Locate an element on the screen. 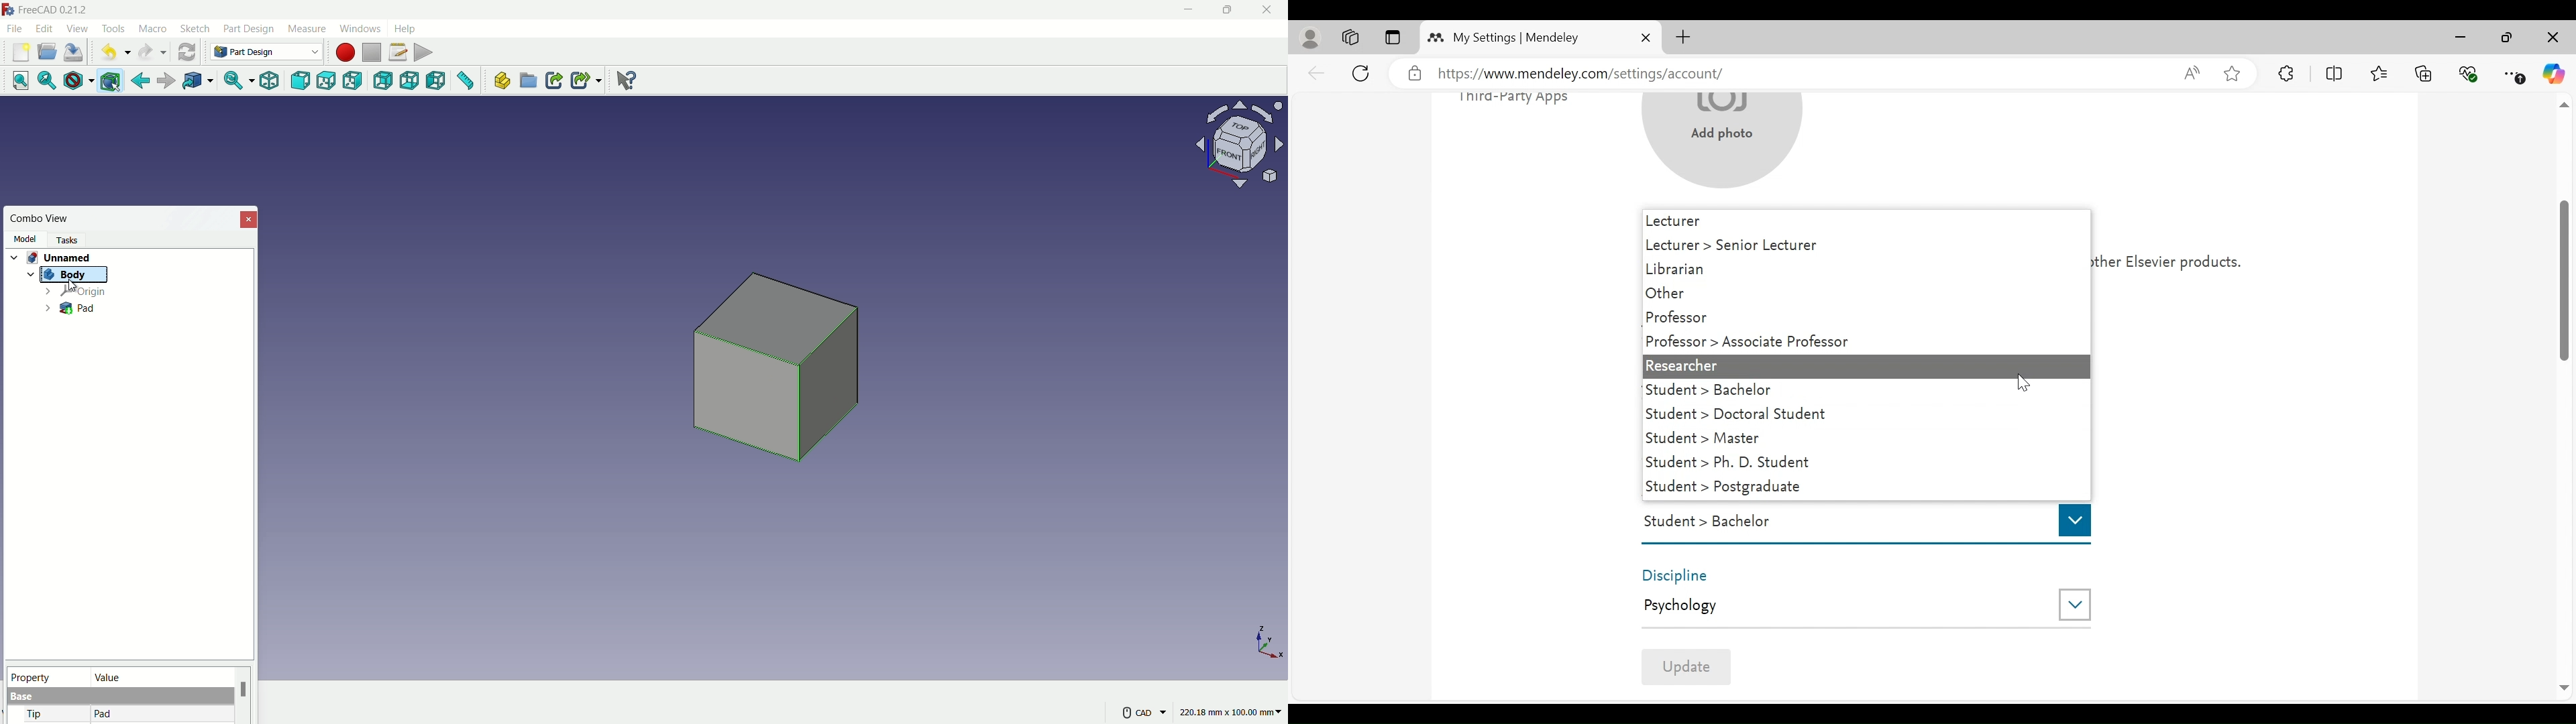 This screenshot has width=2576, height=728. personal is located at coordinates (1311, 38).